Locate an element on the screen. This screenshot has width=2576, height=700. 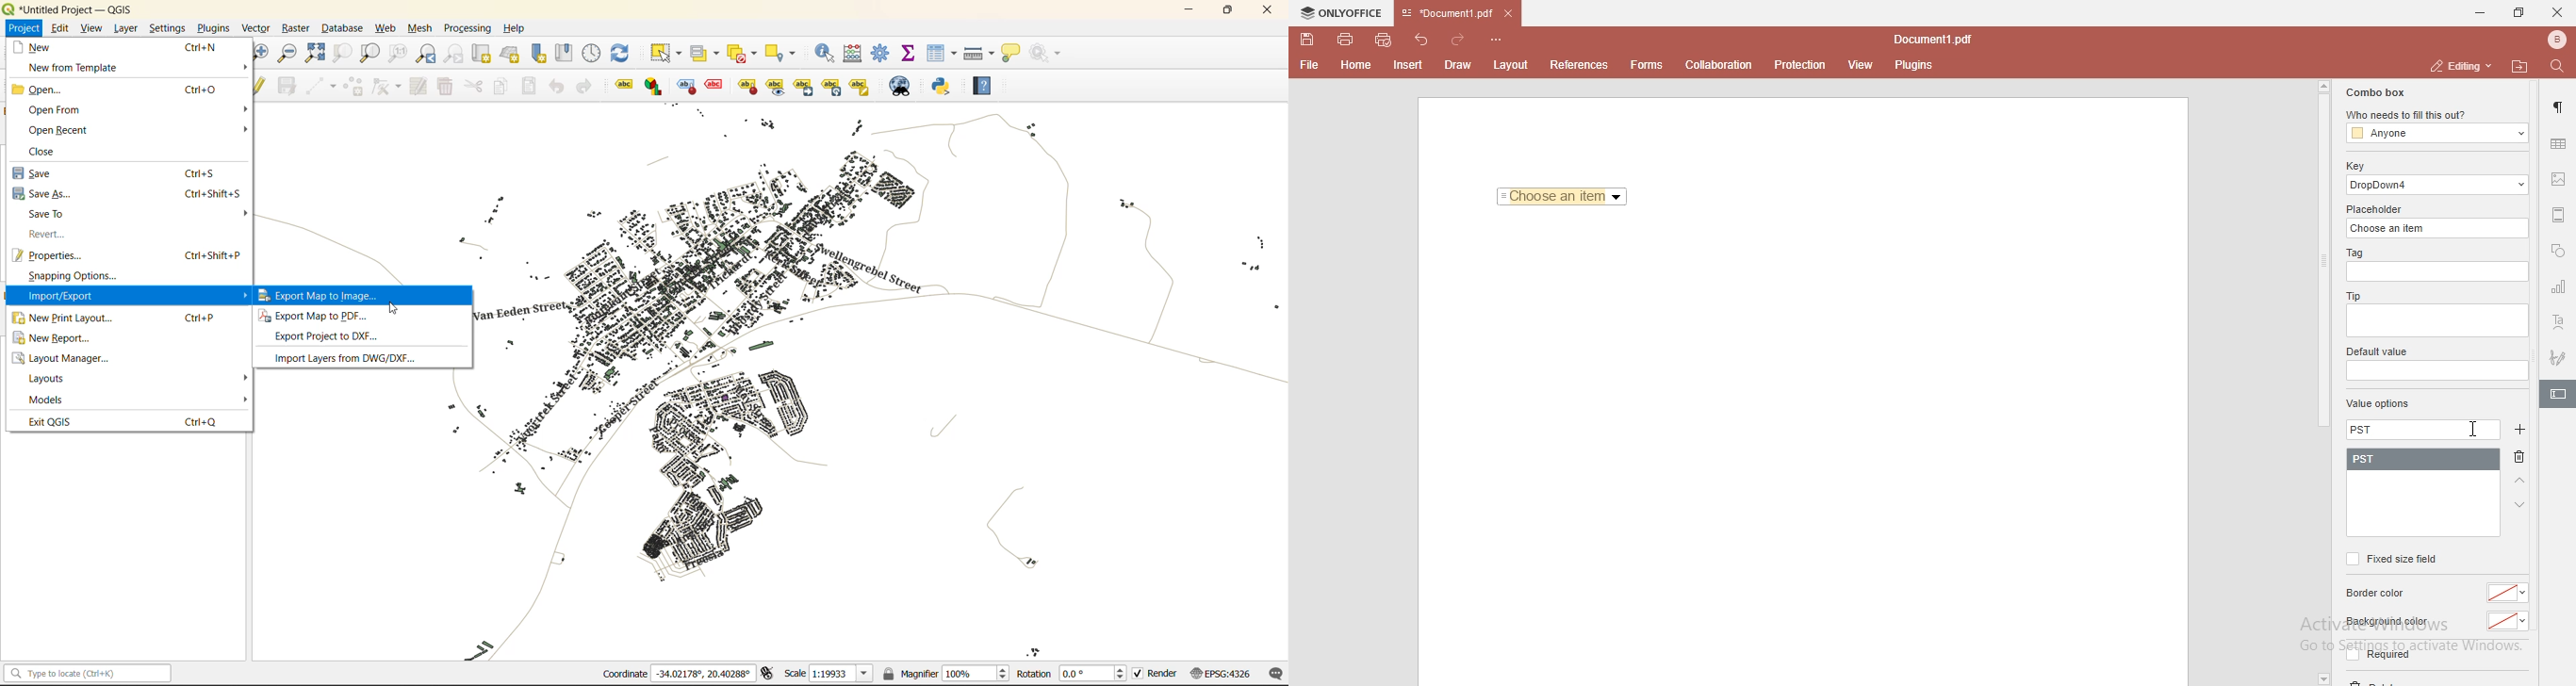
Choose an item is located at coordinates (1563, 198).